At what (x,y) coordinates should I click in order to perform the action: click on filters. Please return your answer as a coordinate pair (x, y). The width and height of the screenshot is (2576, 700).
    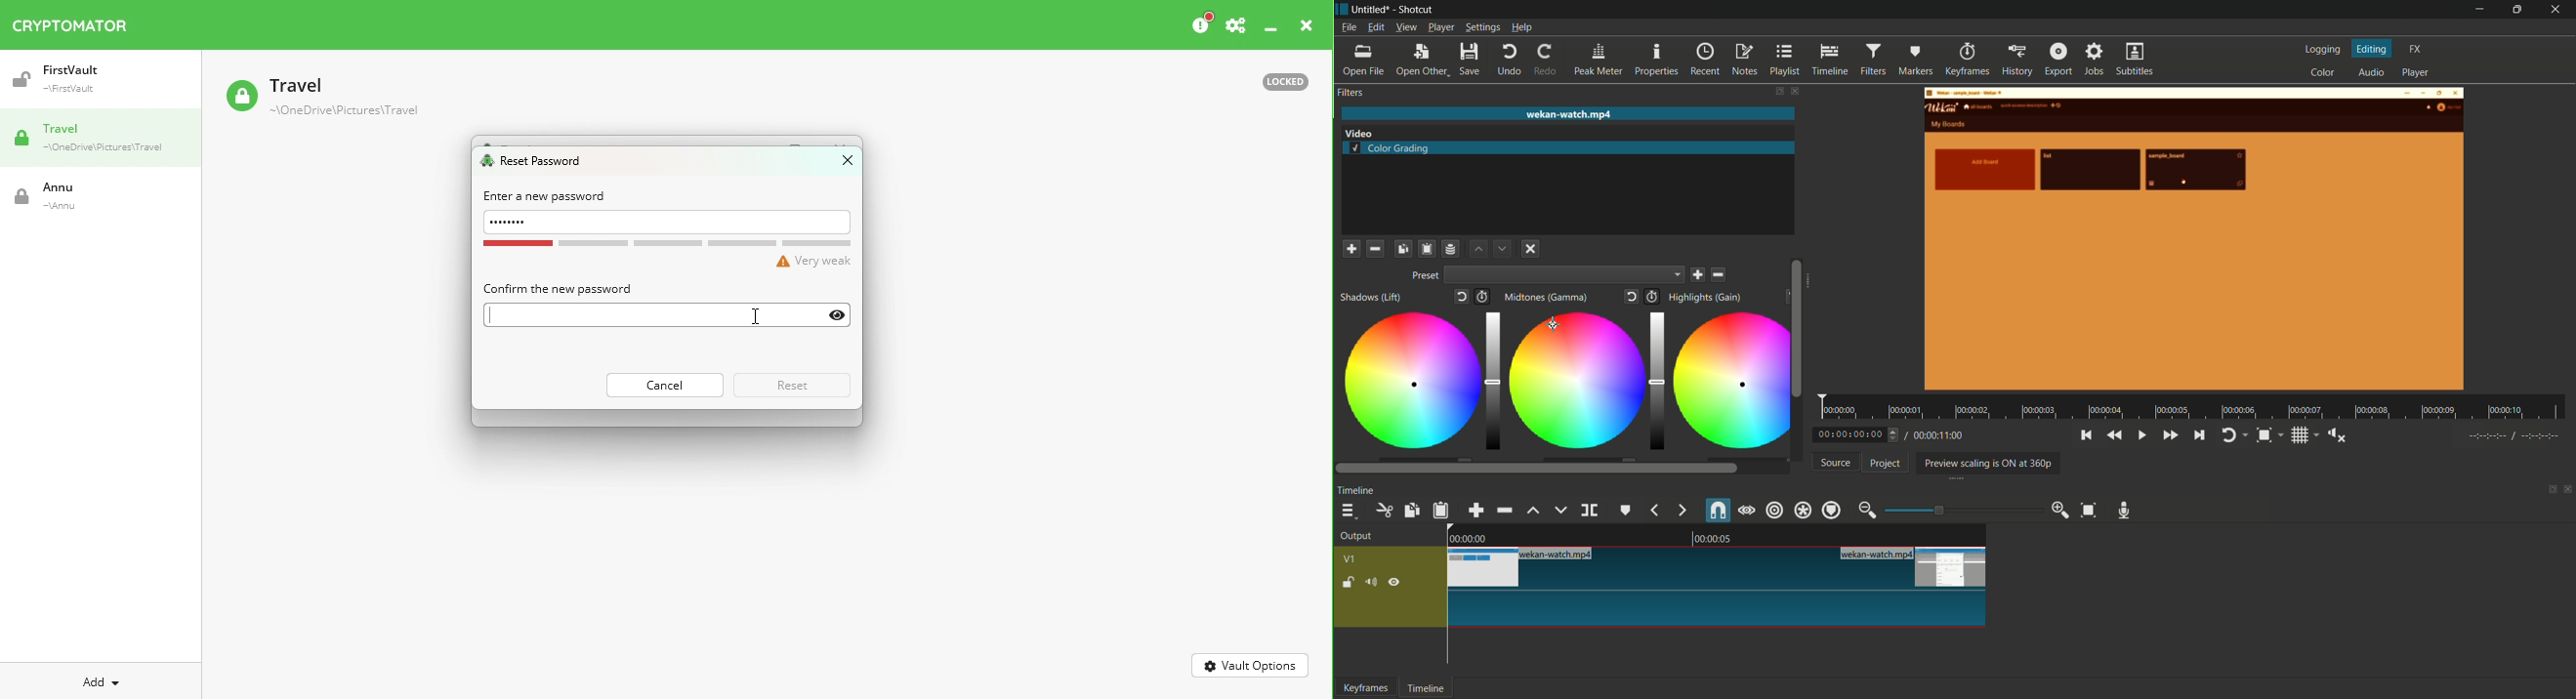
    Looking at the image, I should click on (1874, 60).